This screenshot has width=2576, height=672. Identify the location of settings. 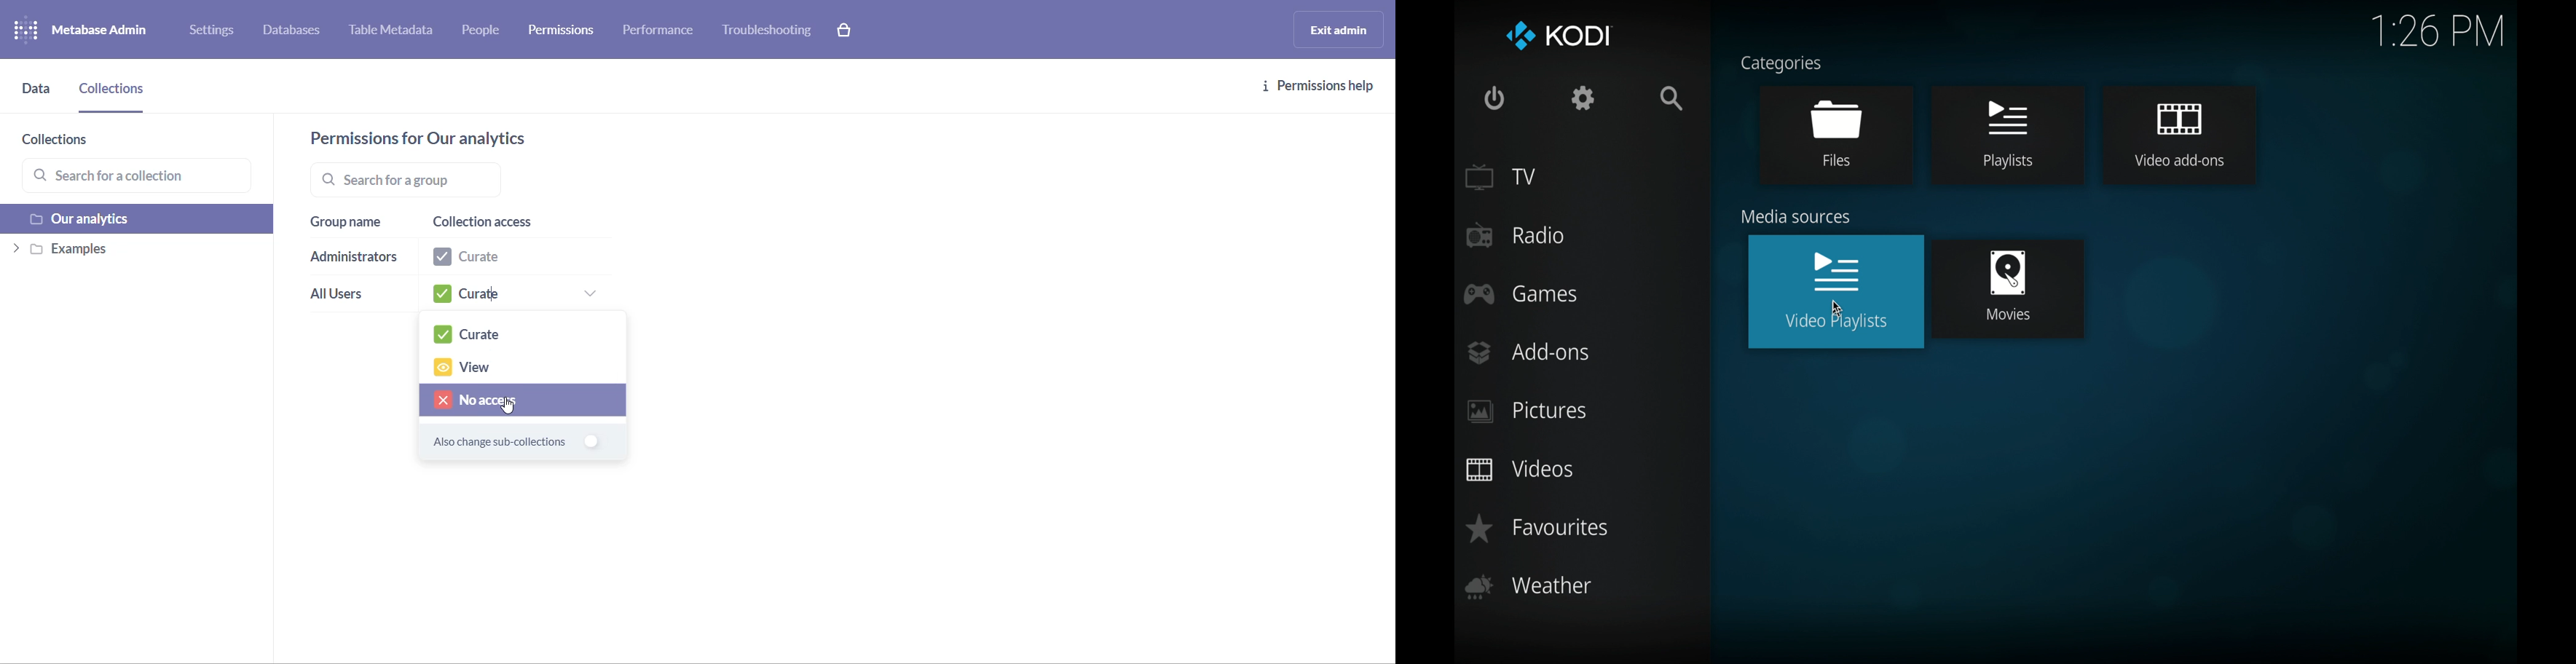
(1583, 98).